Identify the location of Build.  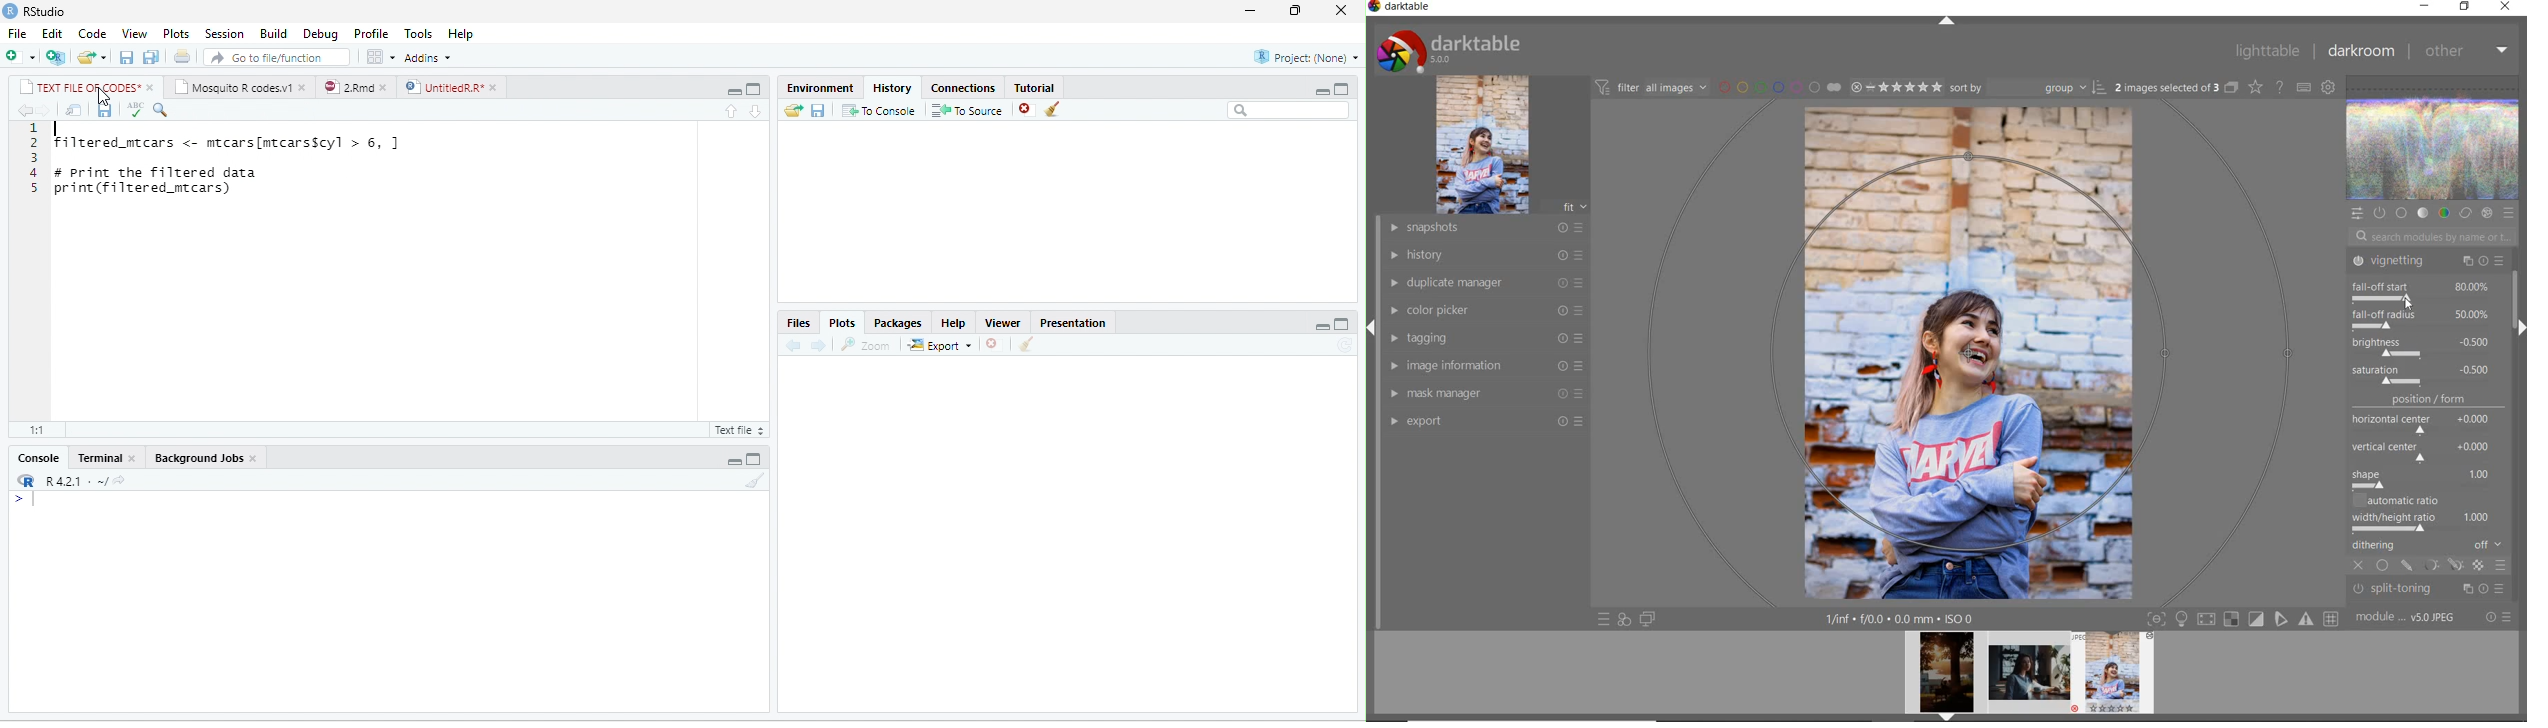
(273, 33).